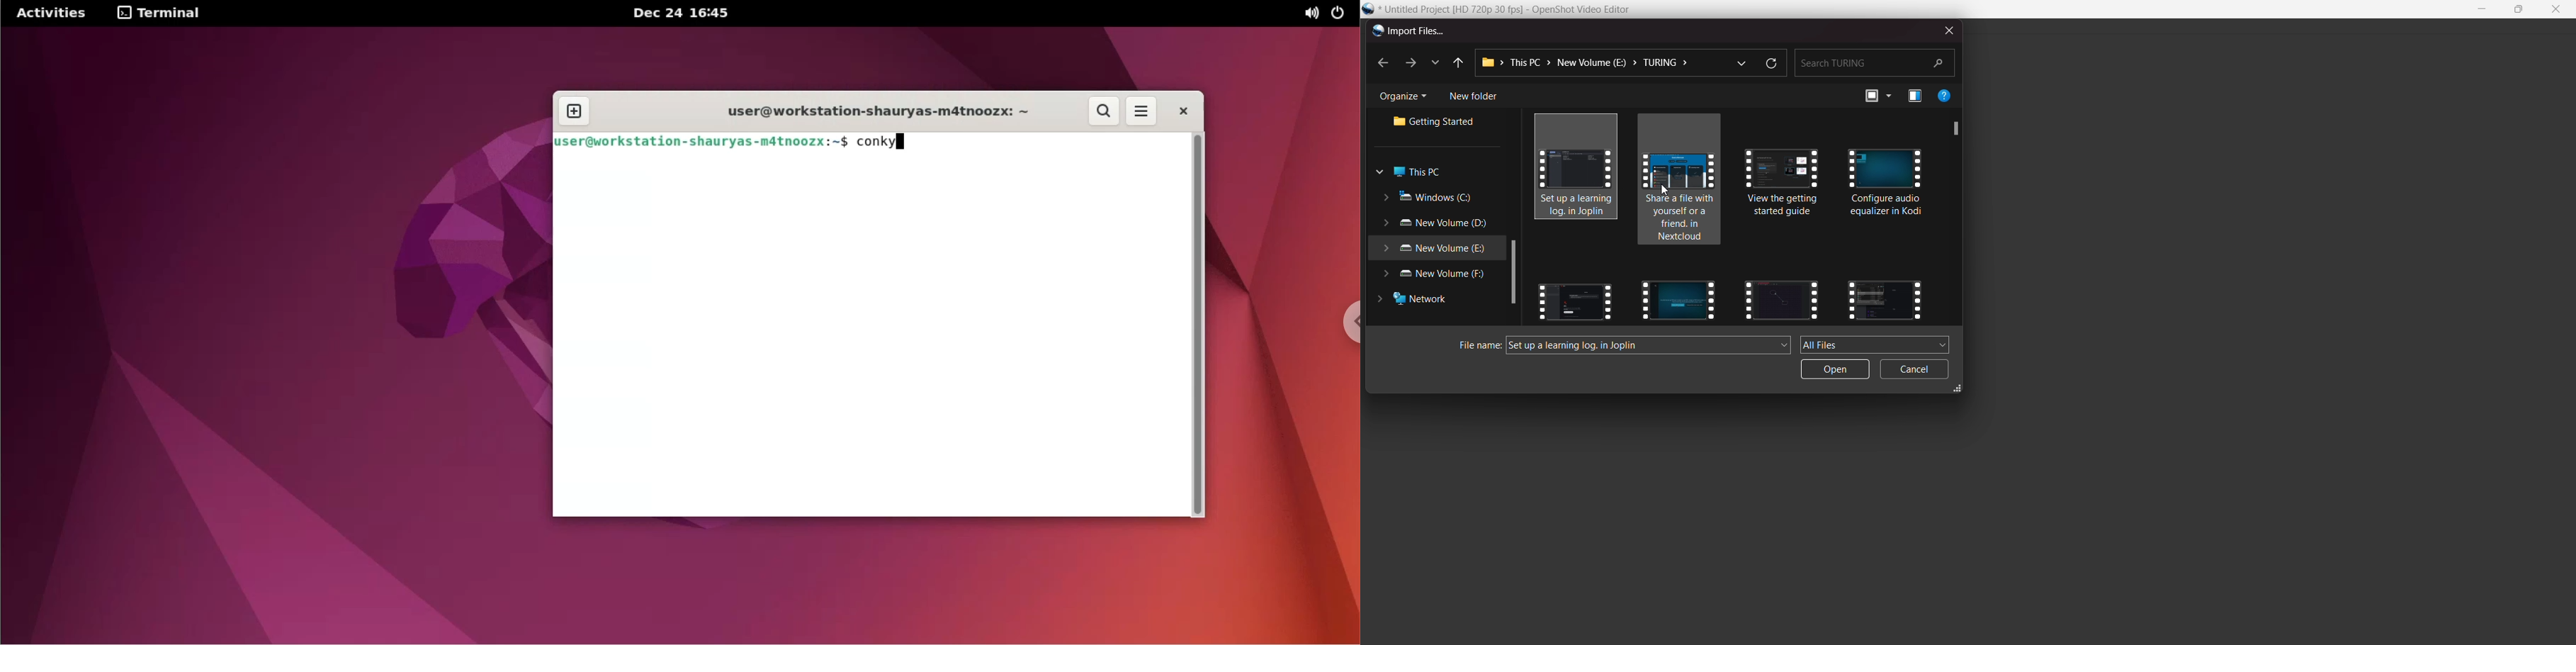 This screenshot has height=672, width=2576. Describe the element at coordinates (1916, 370) in the screenshot. I see `cancel` at that location.